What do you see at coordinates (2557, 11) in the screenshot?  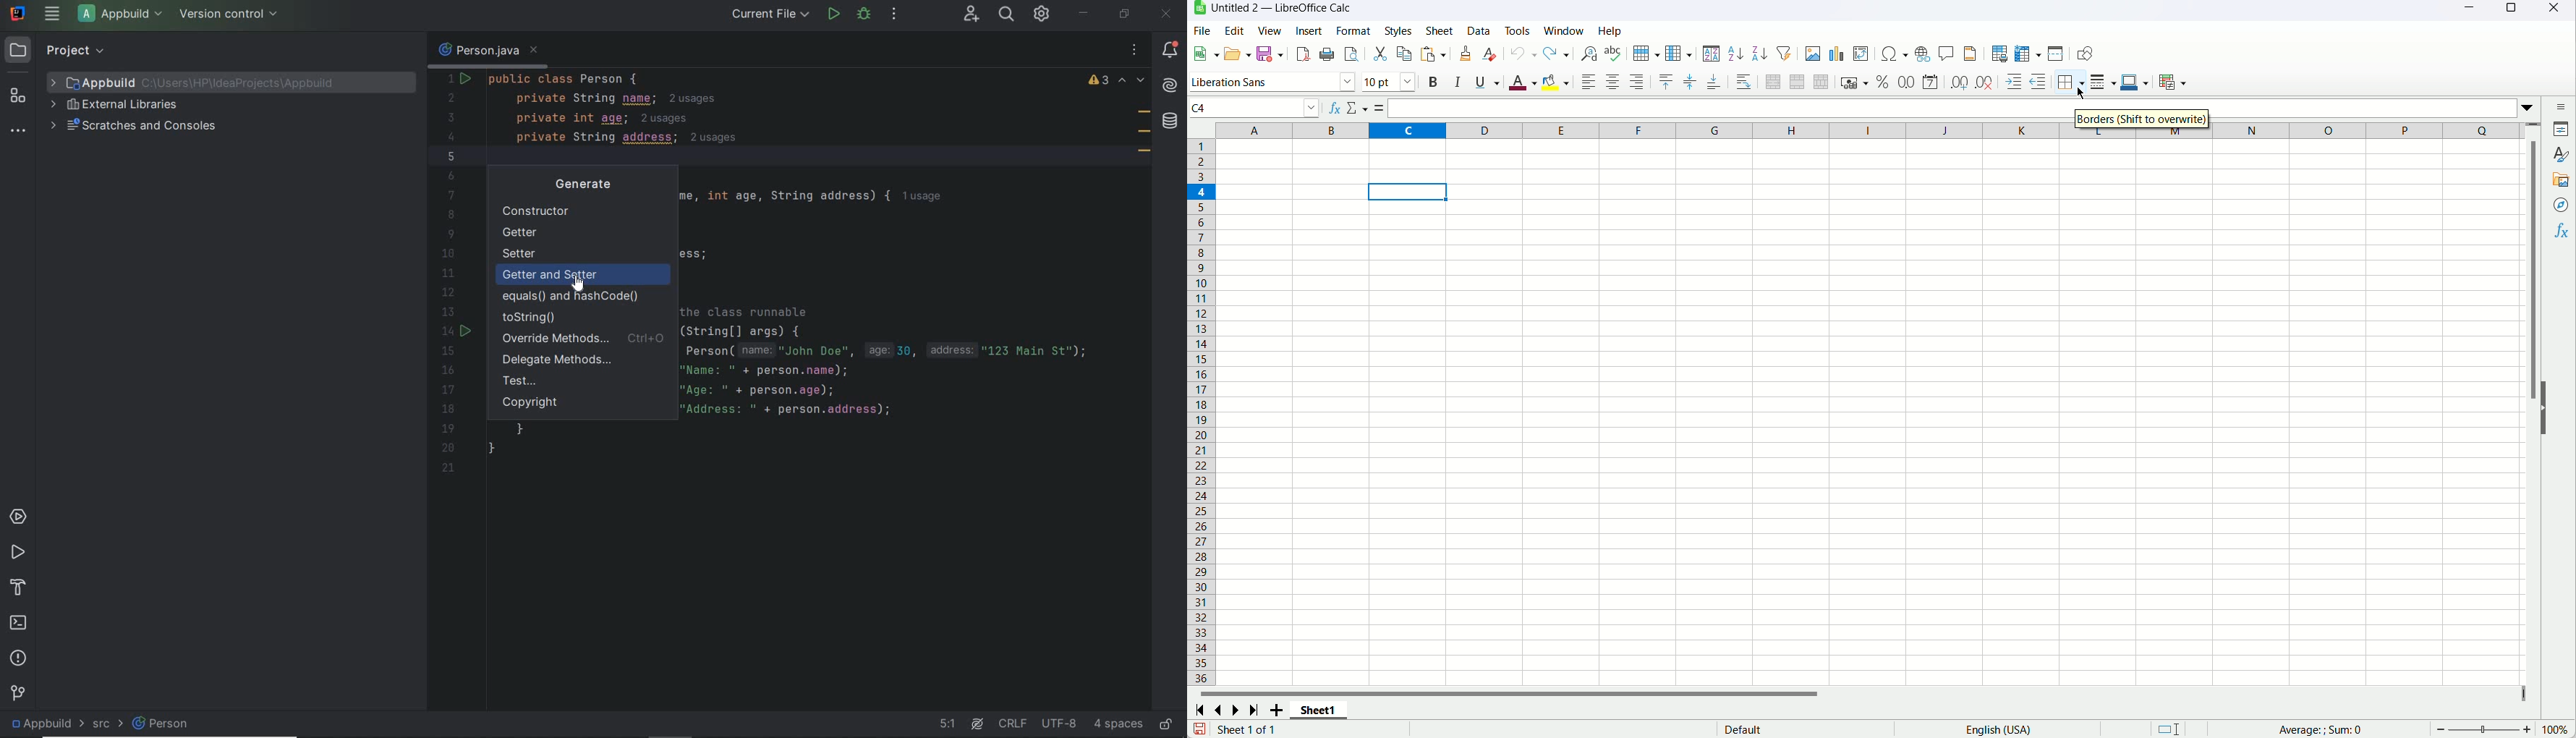 I see `Close` at bounding box center [2557, 11].